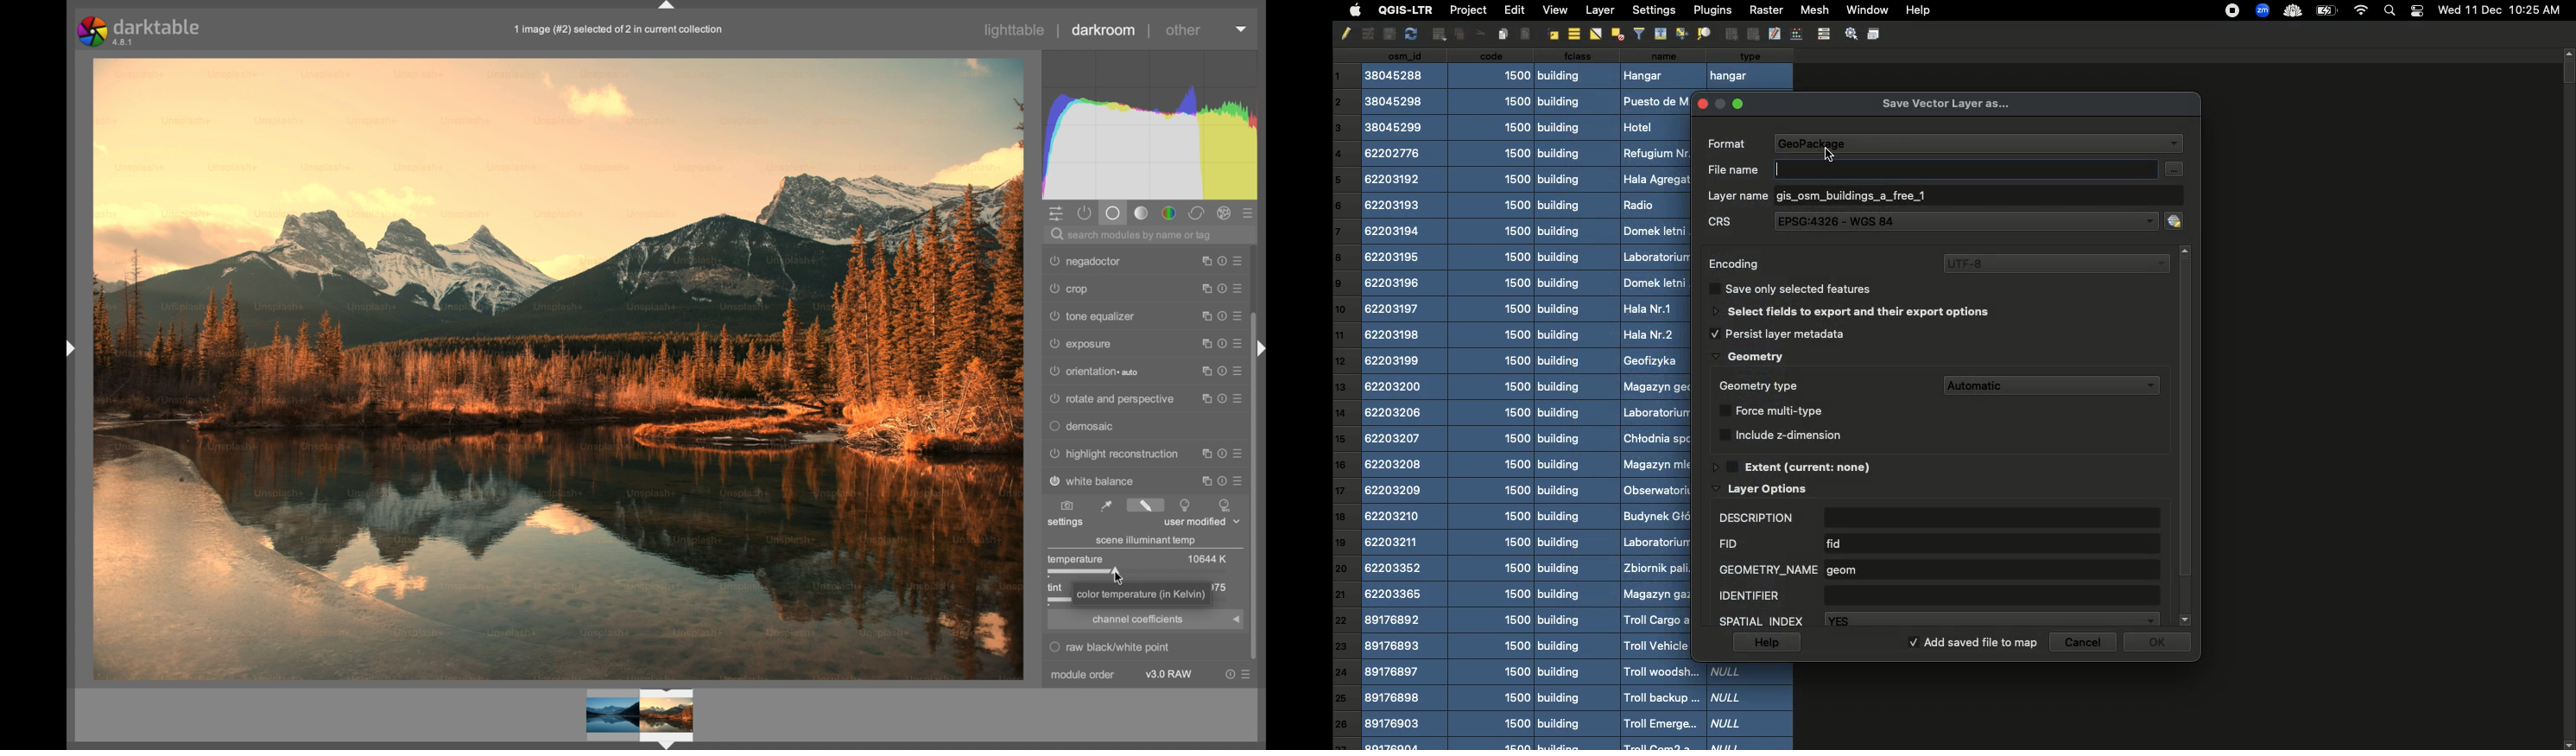  Describe the element at coordinates (1105, 30) in the screenshot. I see `darkroom` at that location.